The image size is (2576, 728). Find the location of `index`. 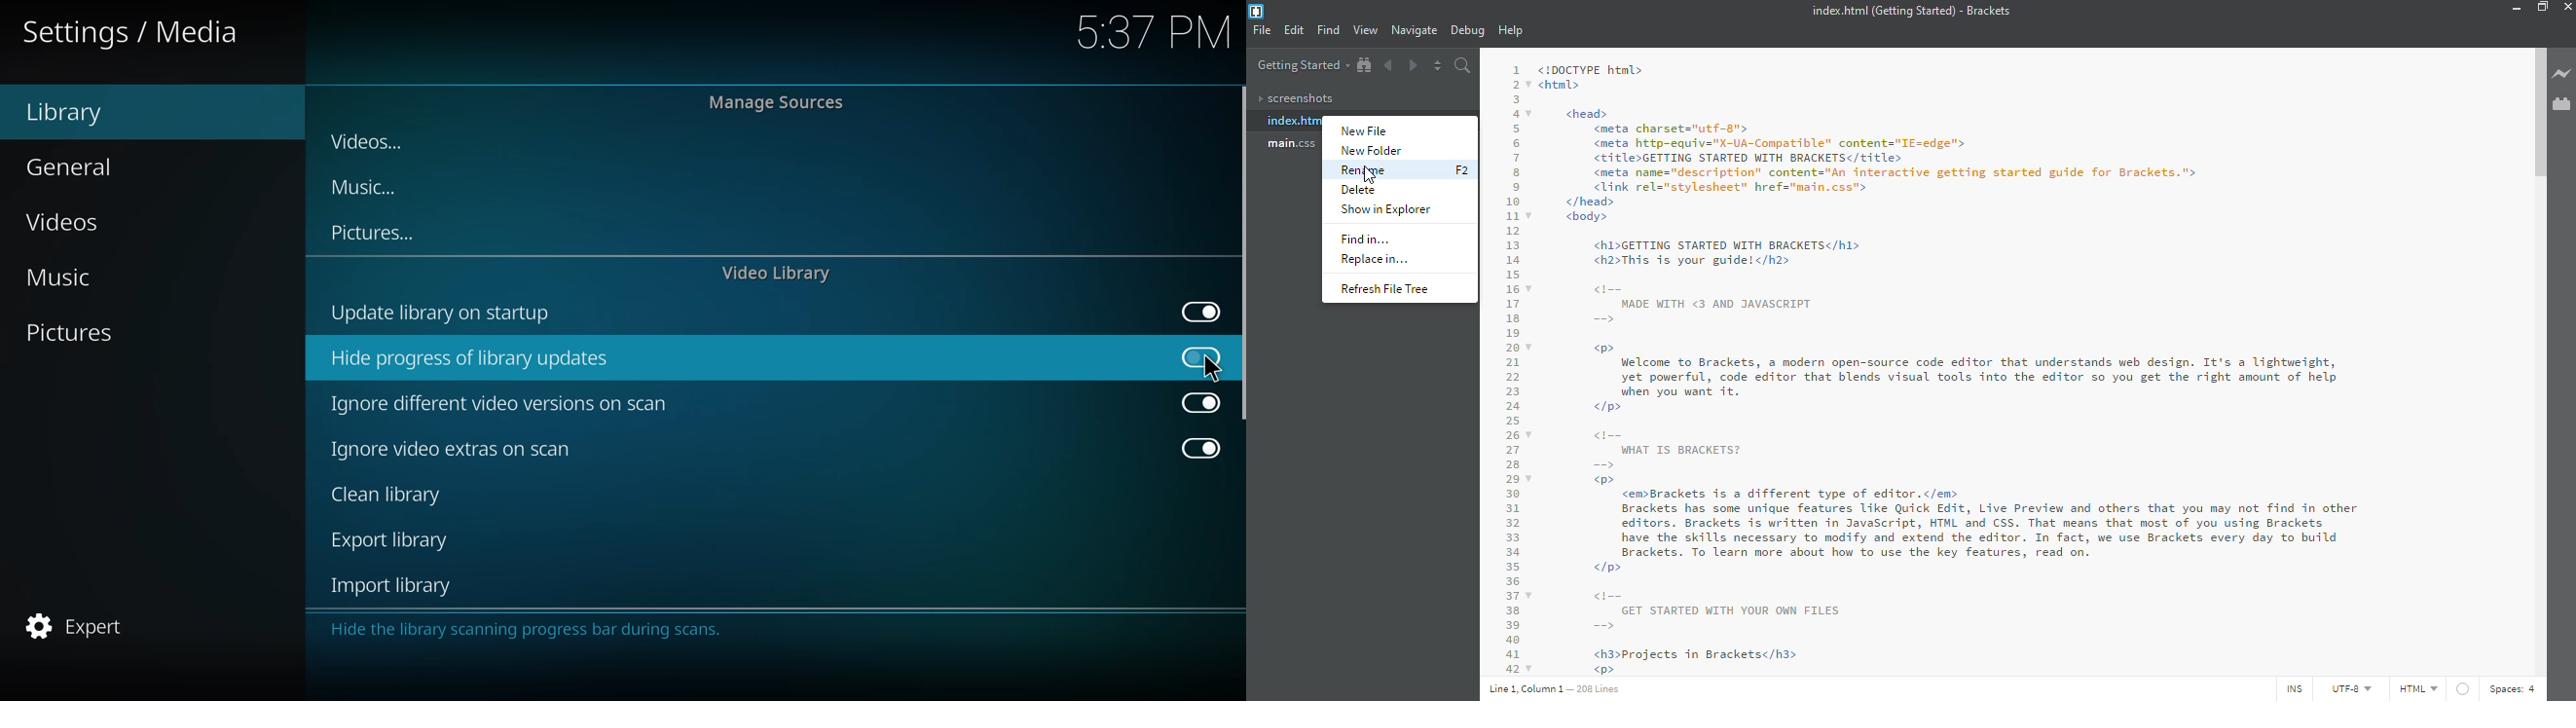

index is located at coordinates (1294, 121).